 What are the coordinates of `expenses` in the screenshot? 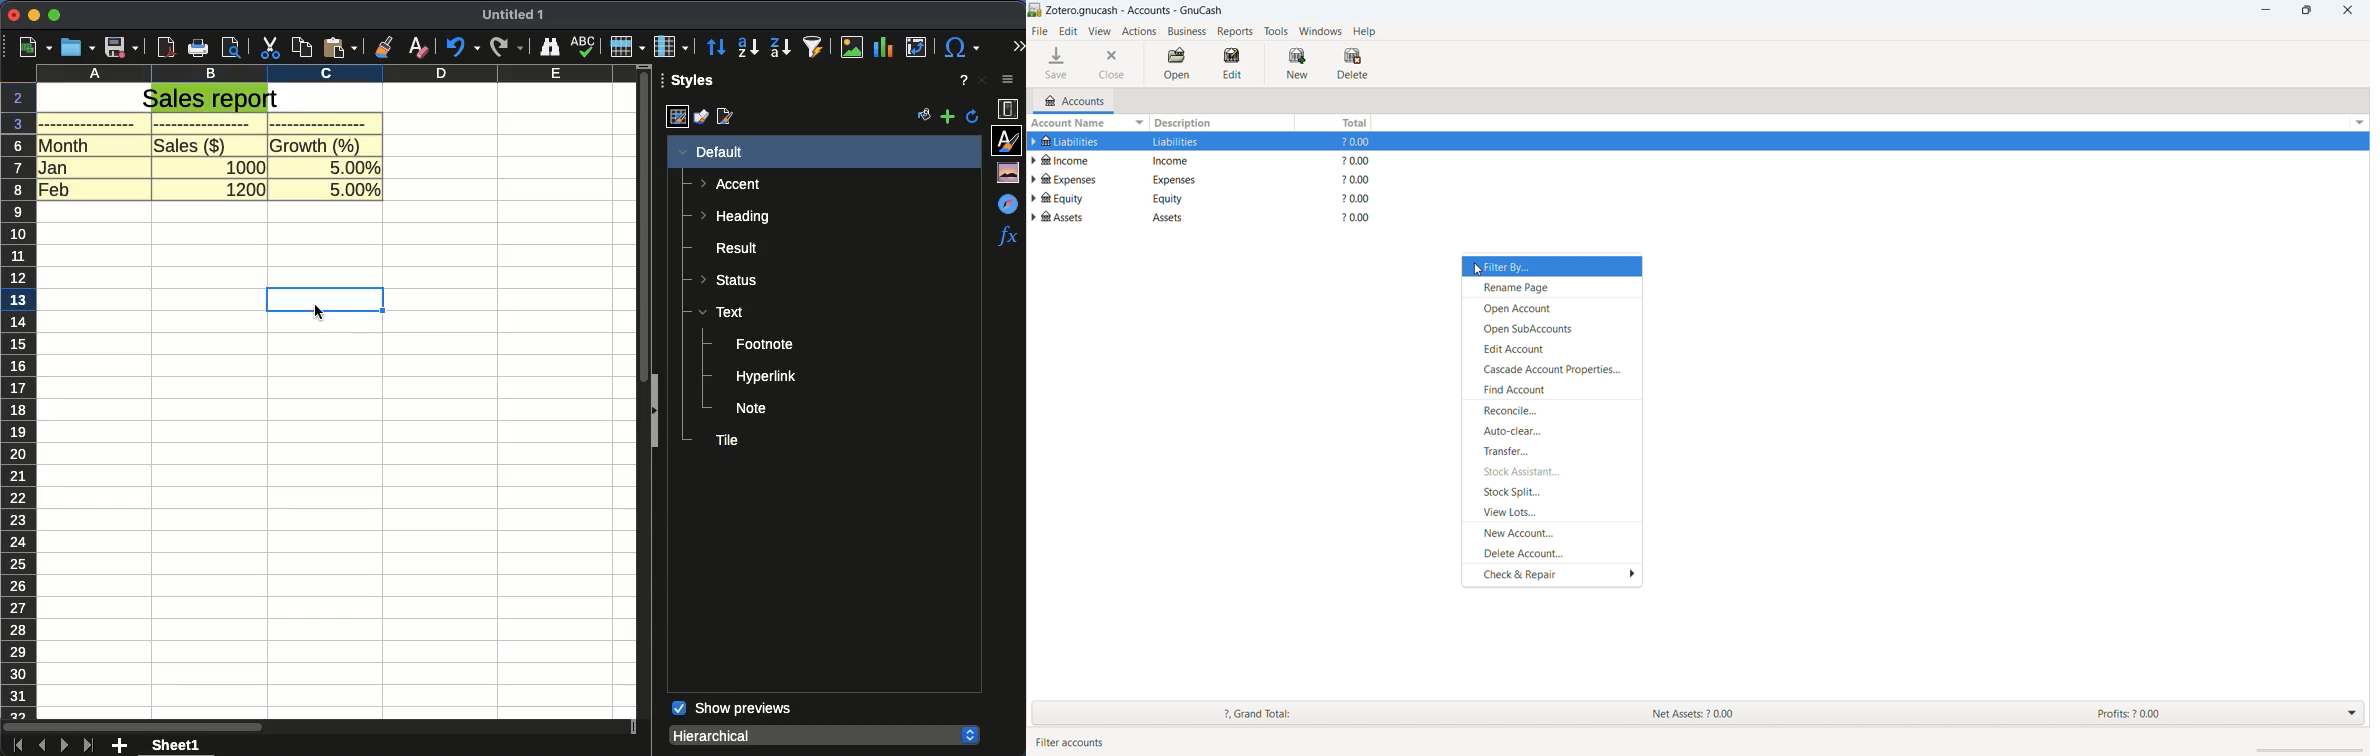 It's located at (1076, 177).